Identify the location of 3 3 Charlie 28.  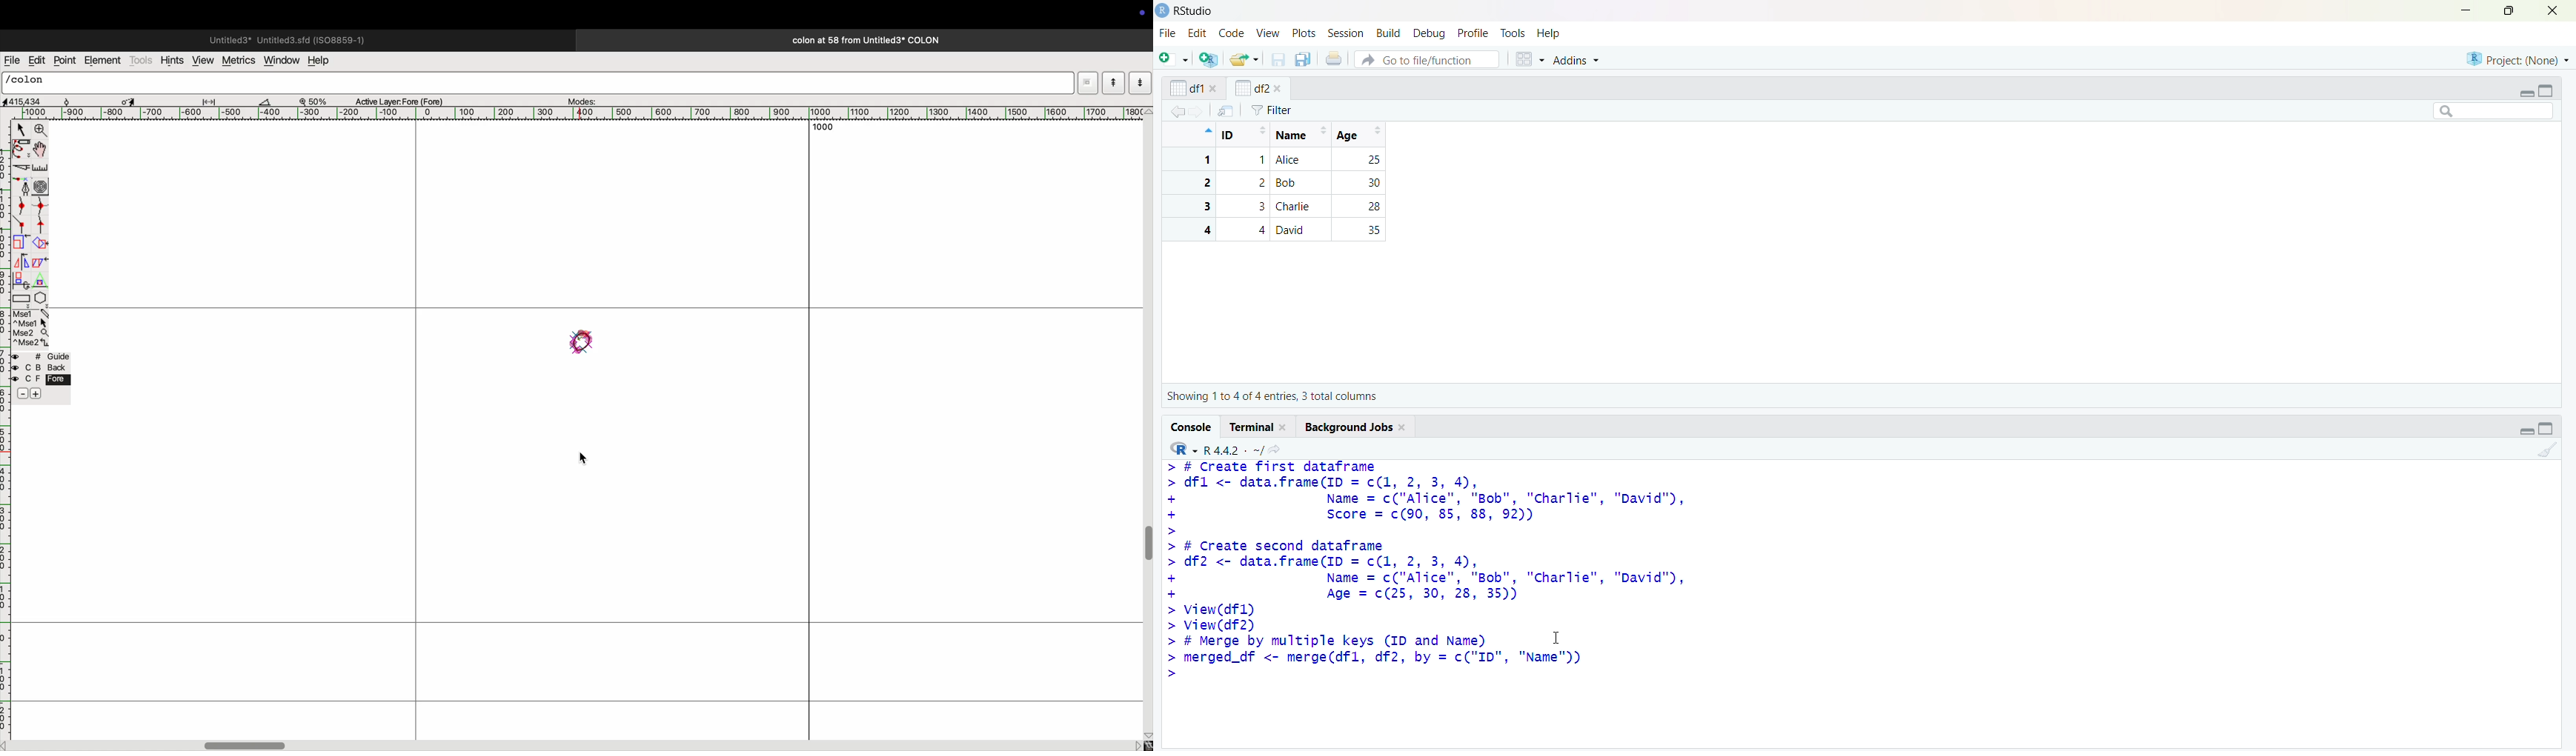
(1281, 206).